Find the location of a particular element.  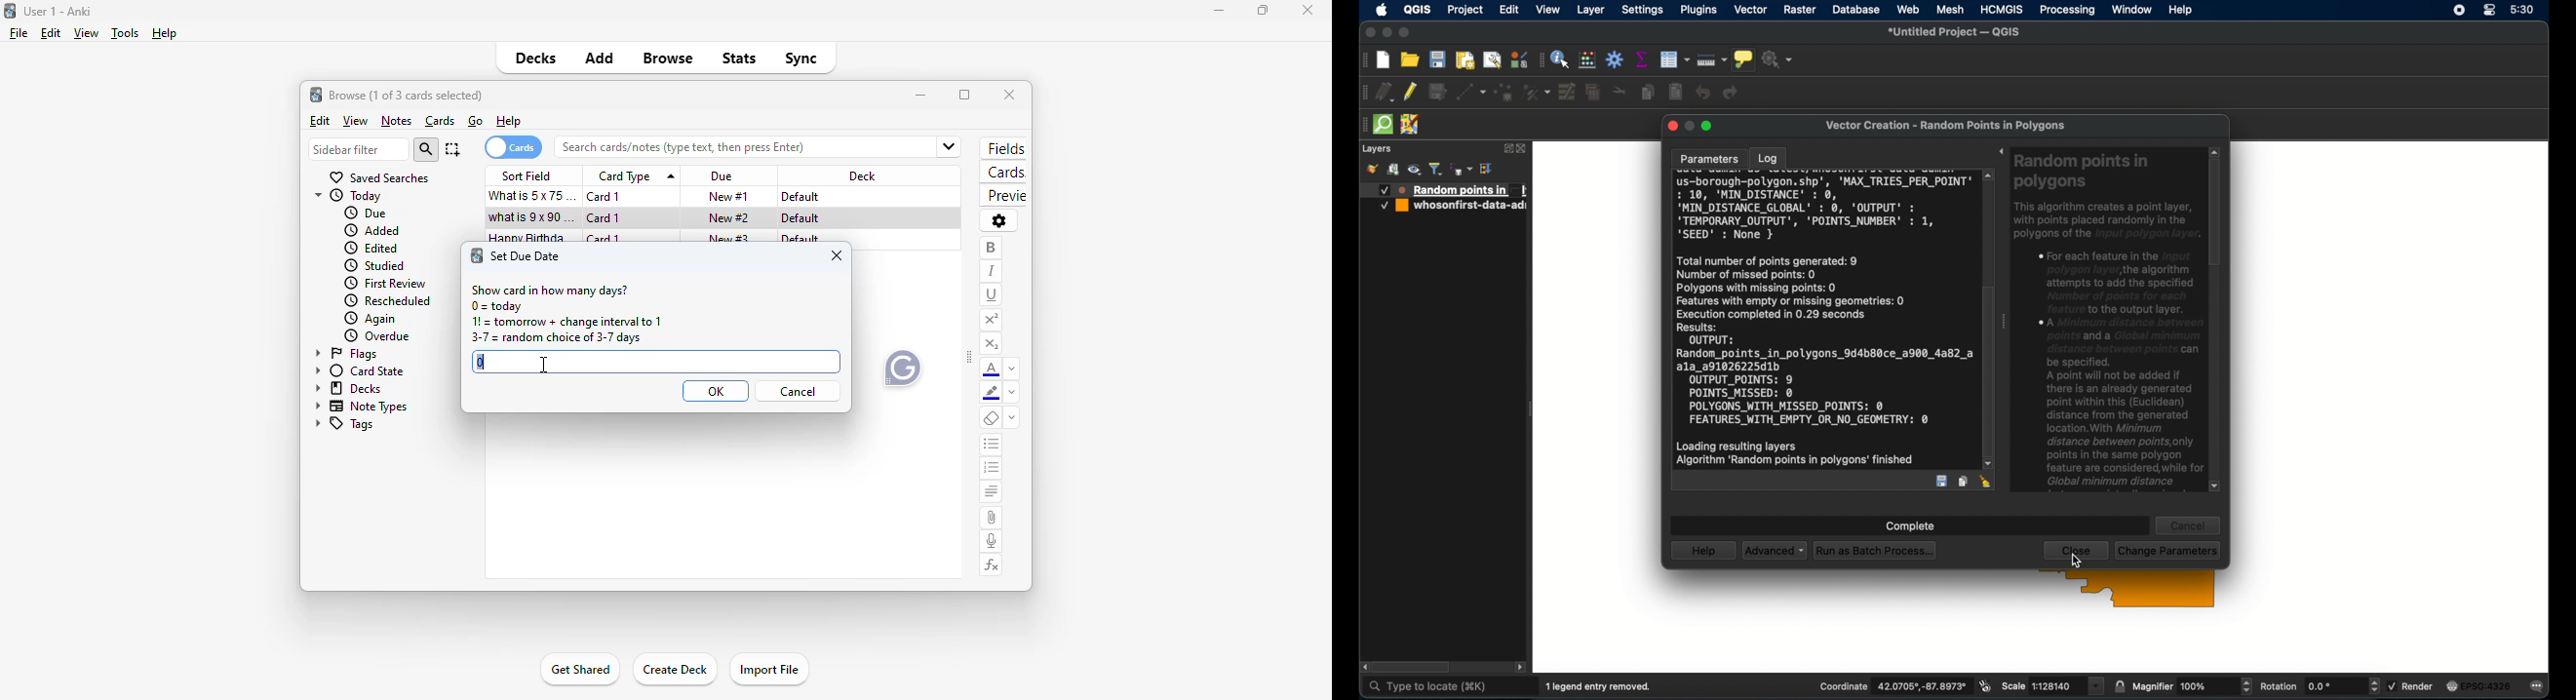

rescheduled is located at coordinates (388, 301).